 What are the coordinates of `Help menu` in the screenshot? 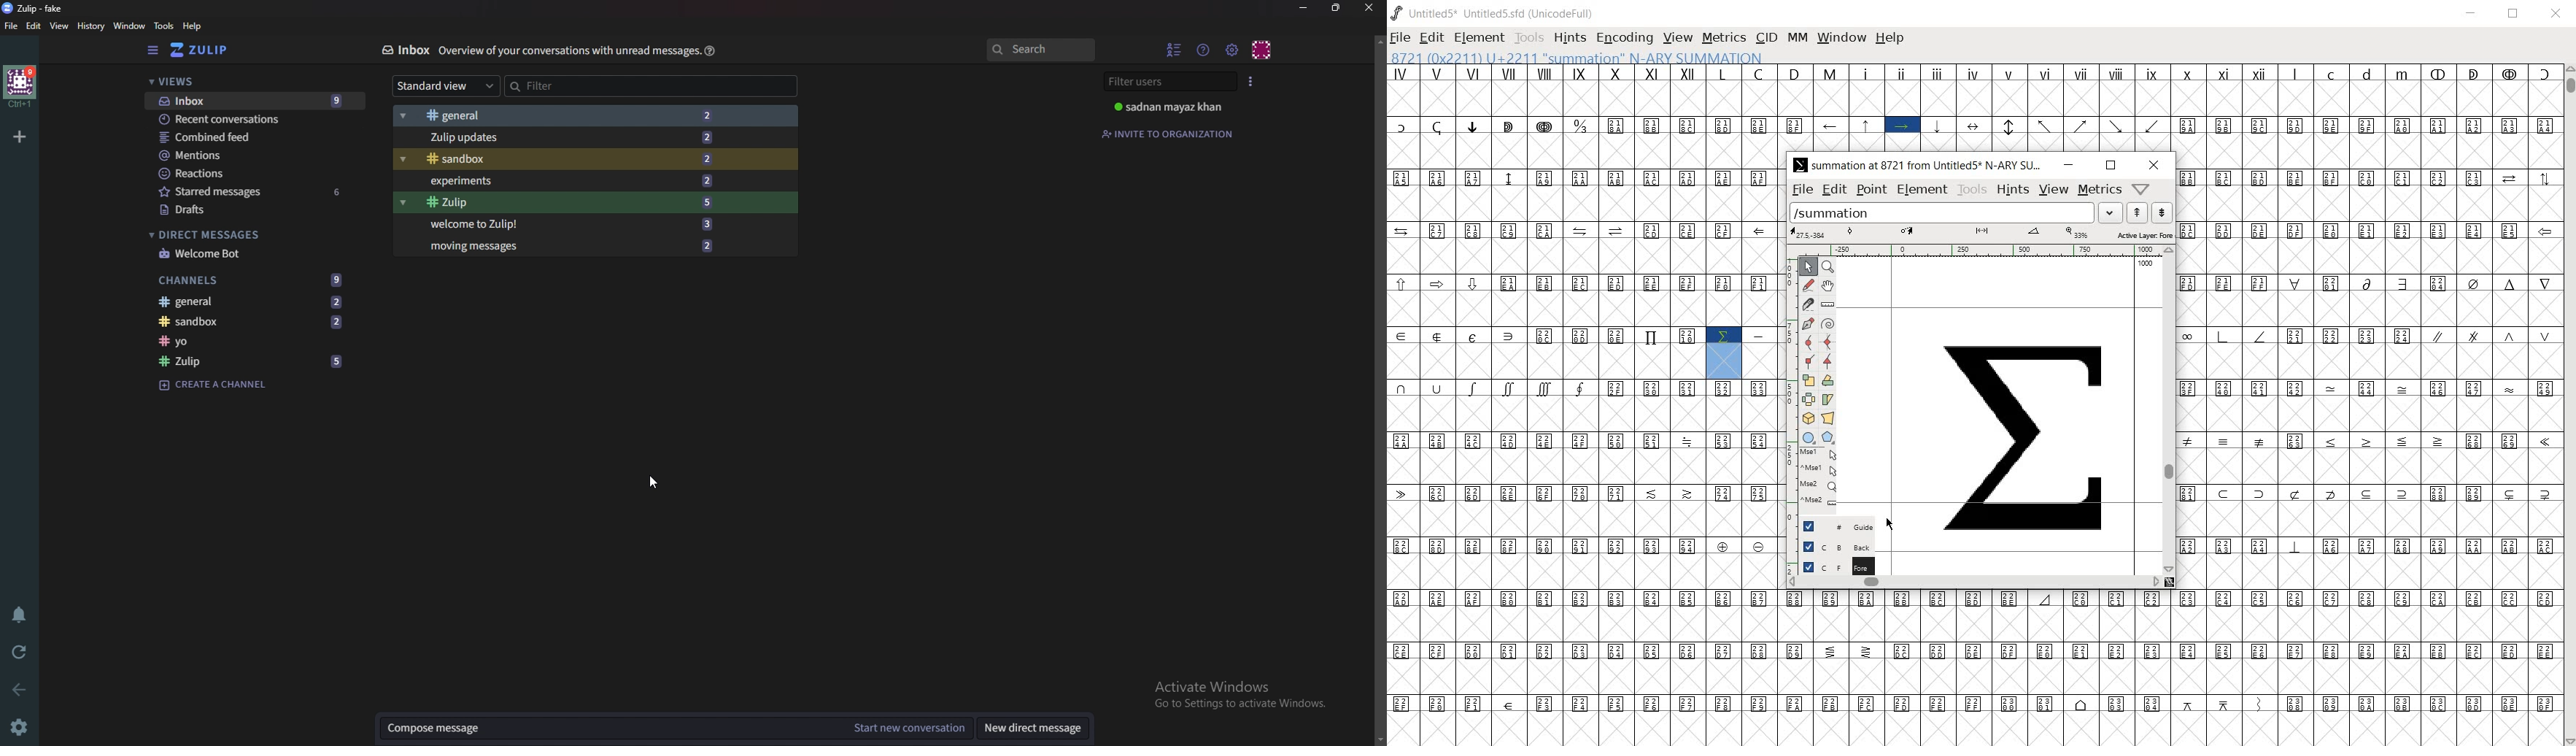 It's located at (1204, 48).